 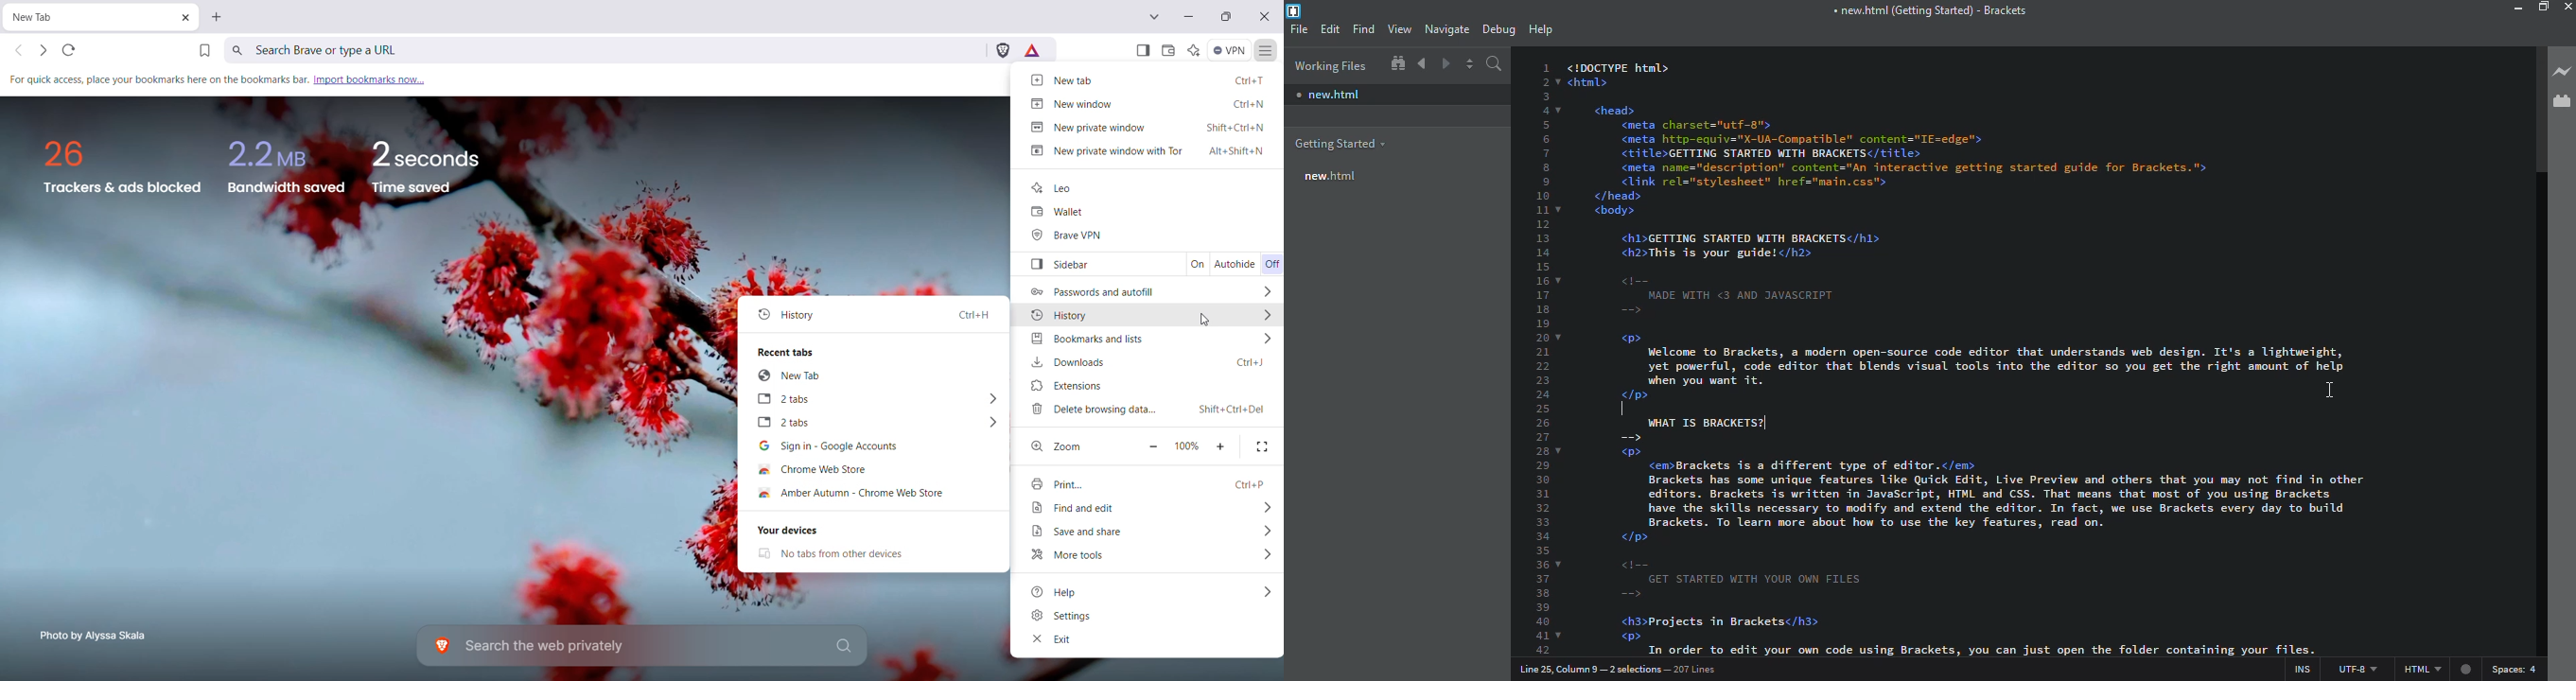 I want to click on cursor, so click(x=2328, y=391).